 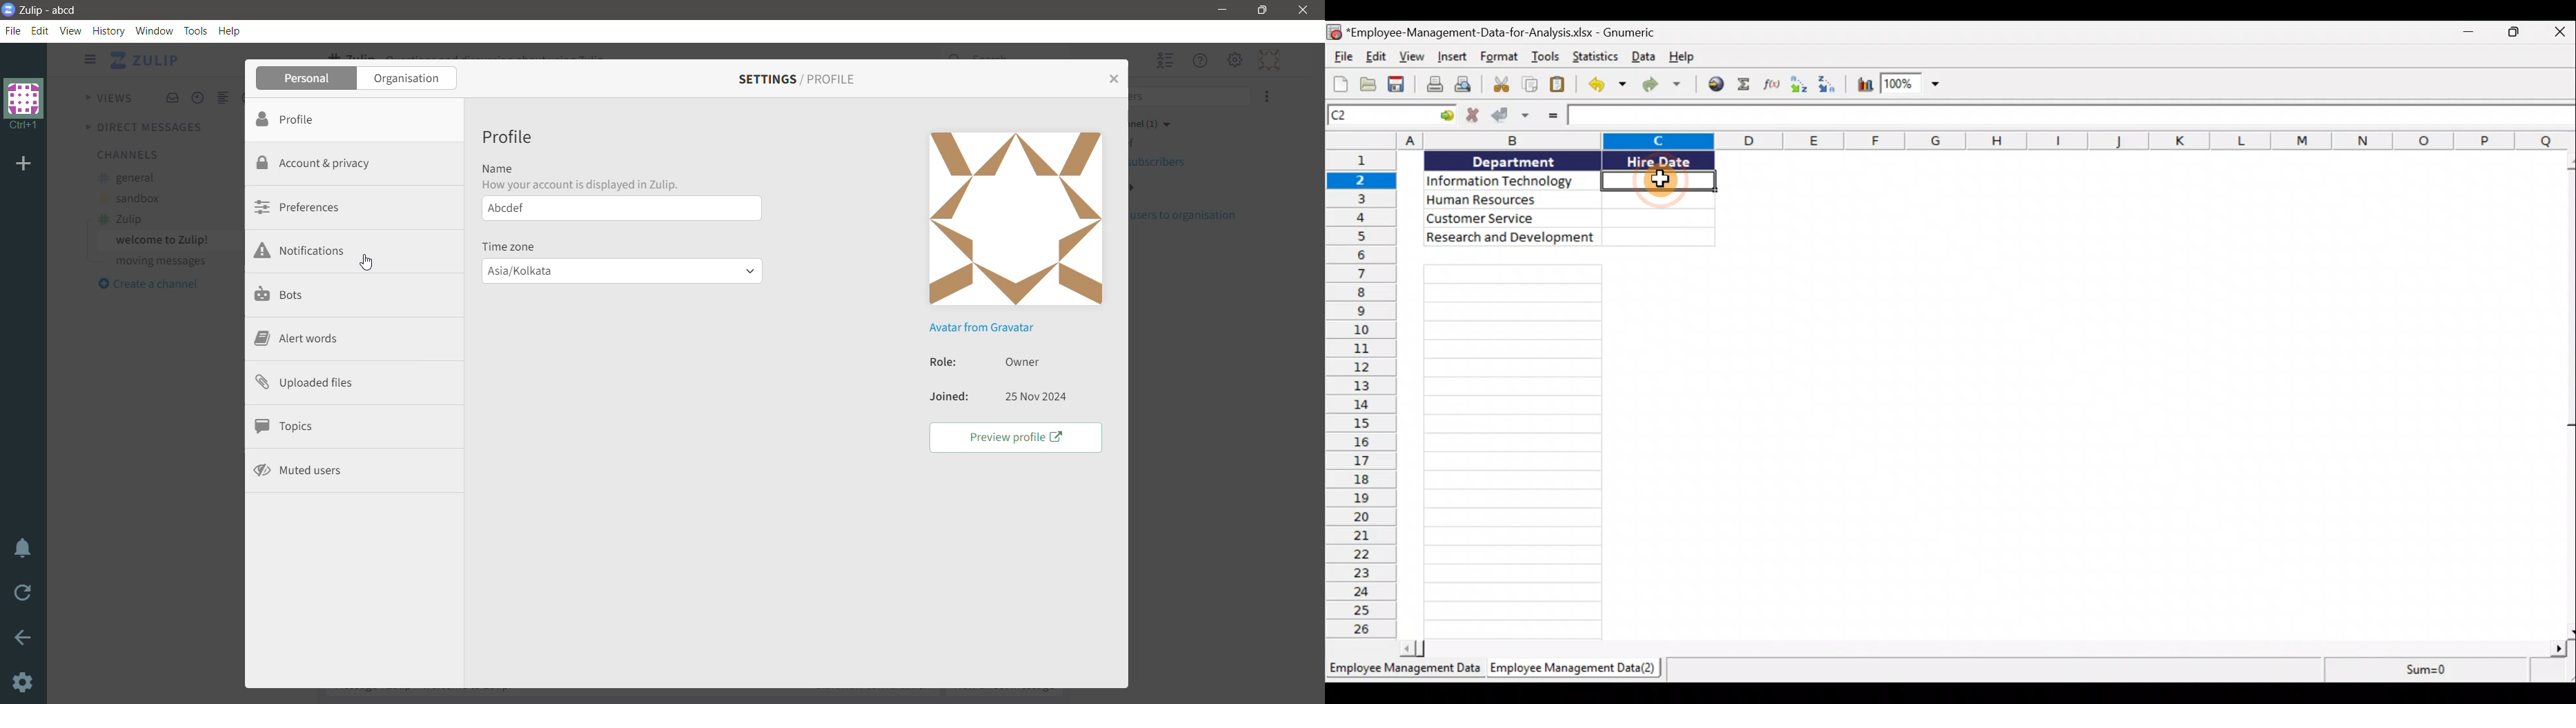 What do you see at coordinates (70, 30) in the screenshot?
I see `View` at bounding box center [70, 30].